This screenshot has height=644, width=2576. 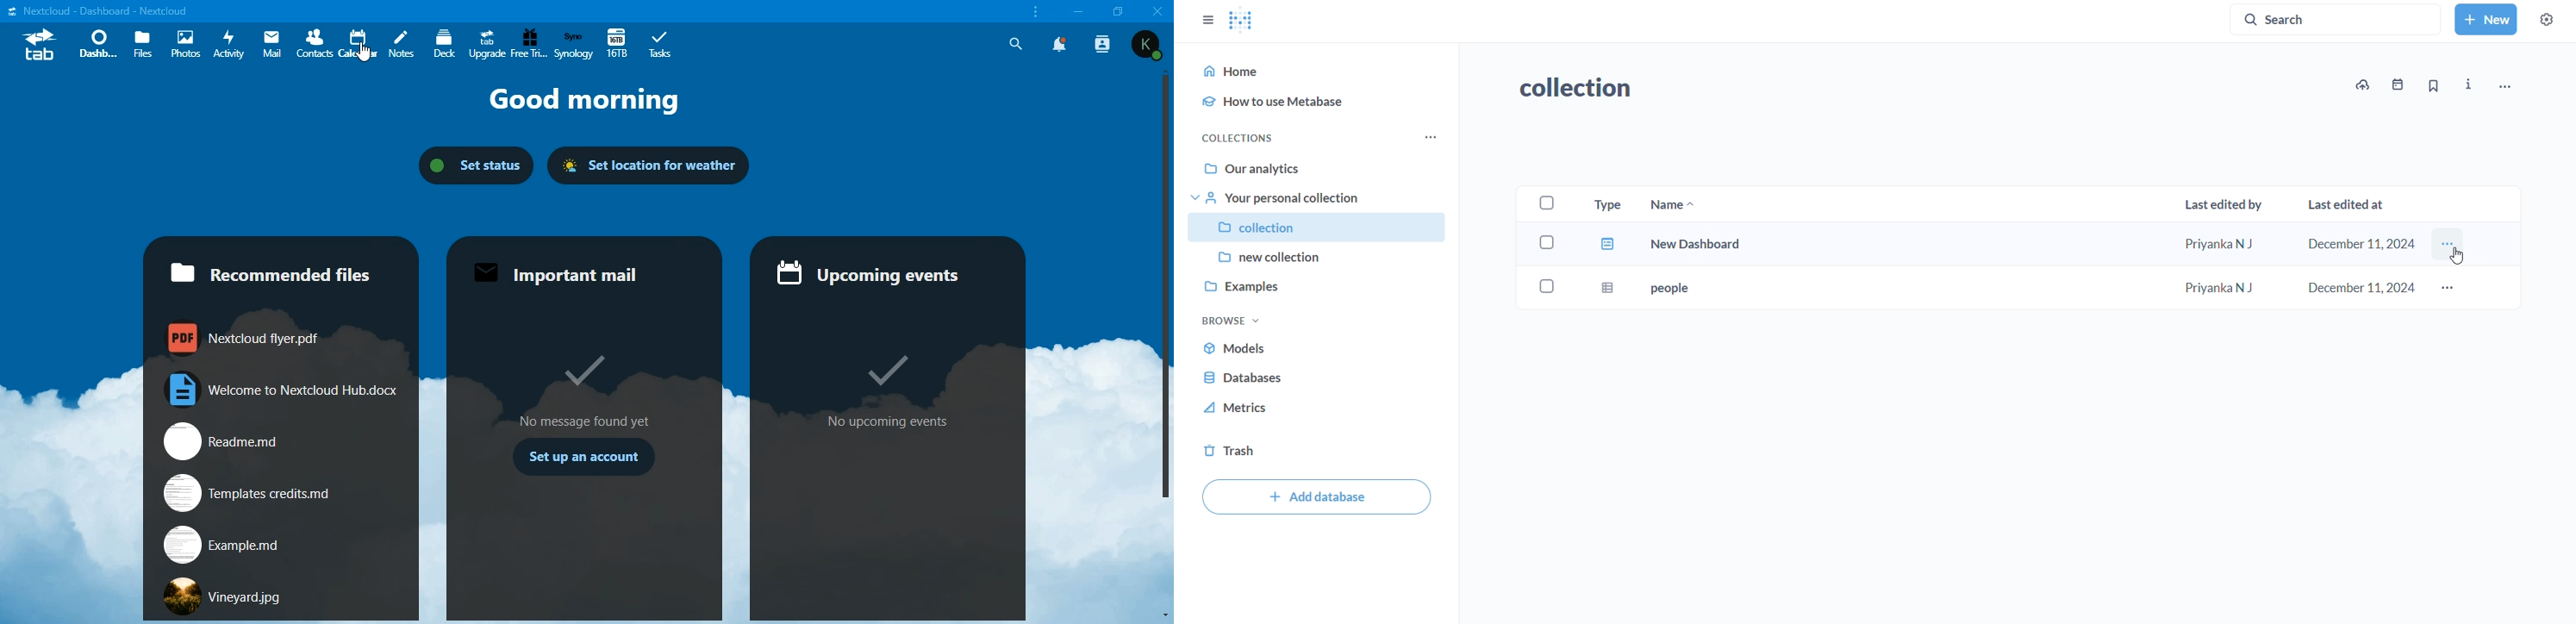 I want to click on welcome to nextcloud hub.docx, so click(x=285, y=390).